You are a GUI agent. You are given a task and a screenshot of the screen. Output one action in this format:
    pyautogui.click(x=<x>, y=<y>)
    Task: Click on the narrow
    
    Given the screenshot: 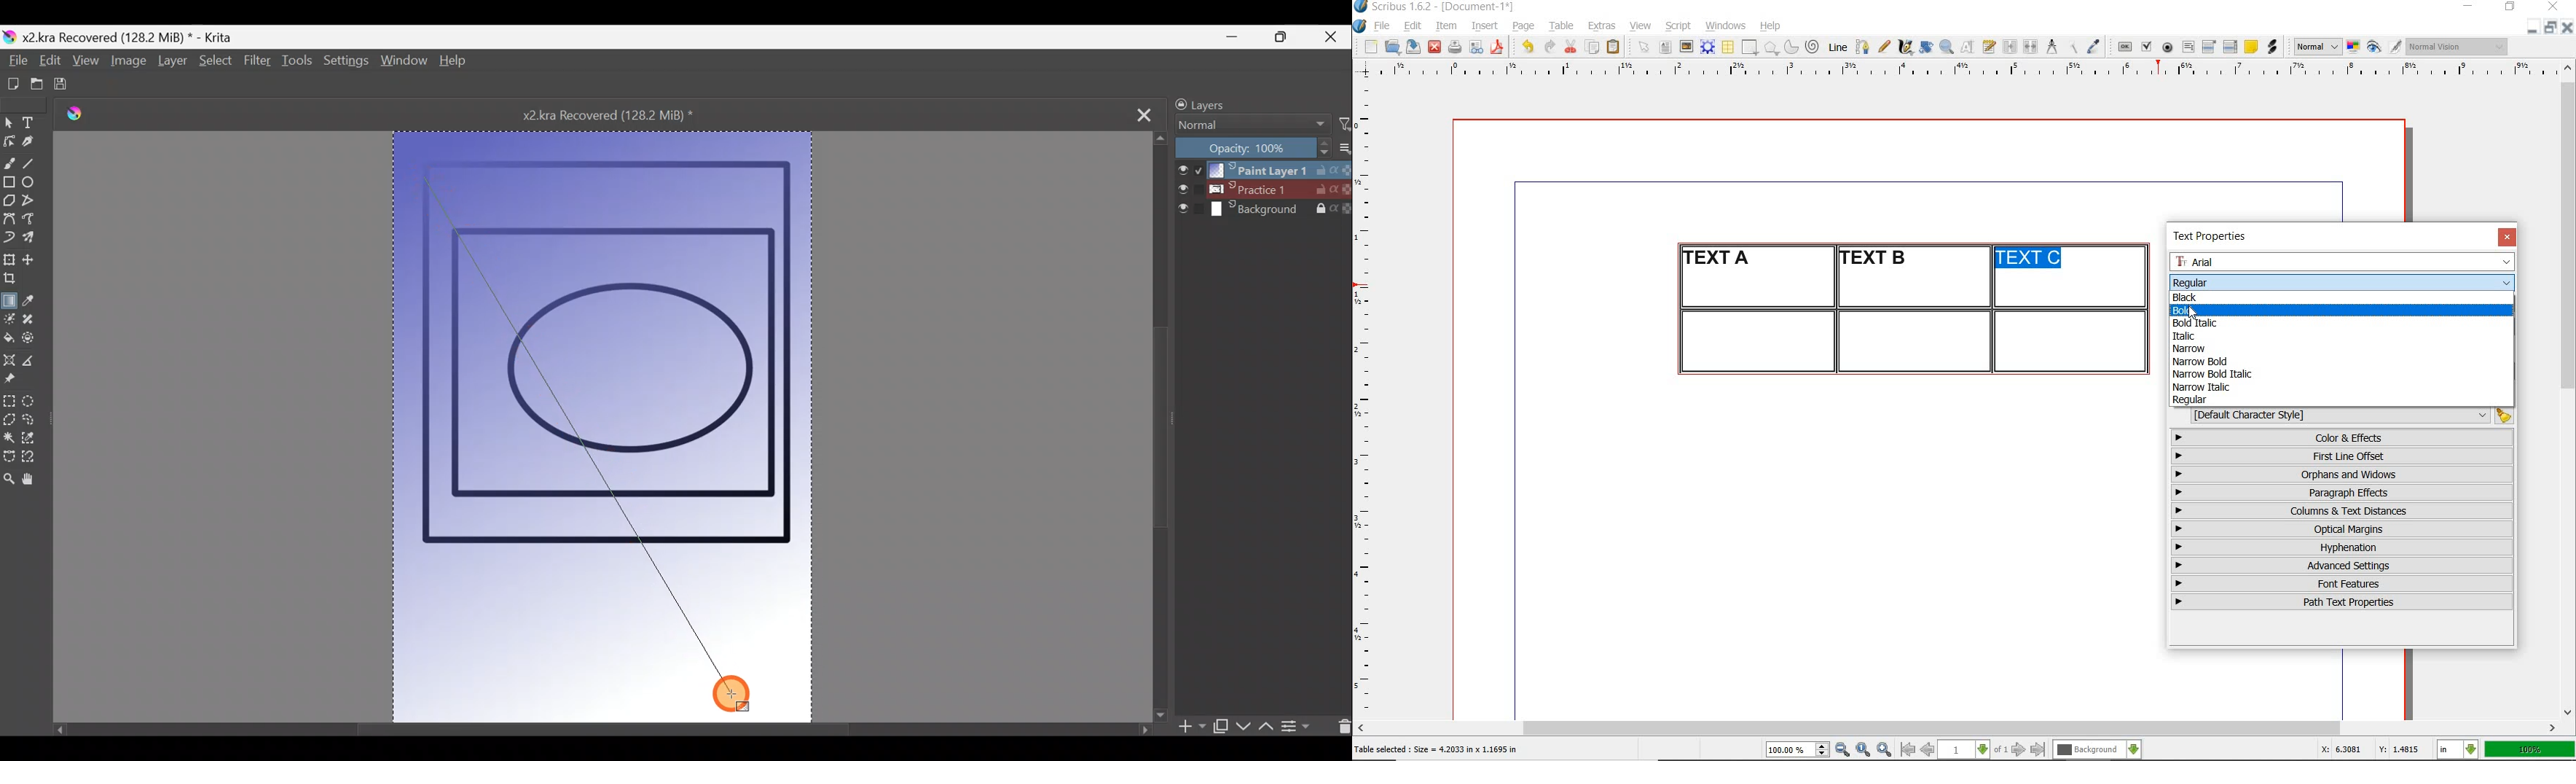 What is the action you would take?
    pyautogui.click(x=2195, y=349)
    